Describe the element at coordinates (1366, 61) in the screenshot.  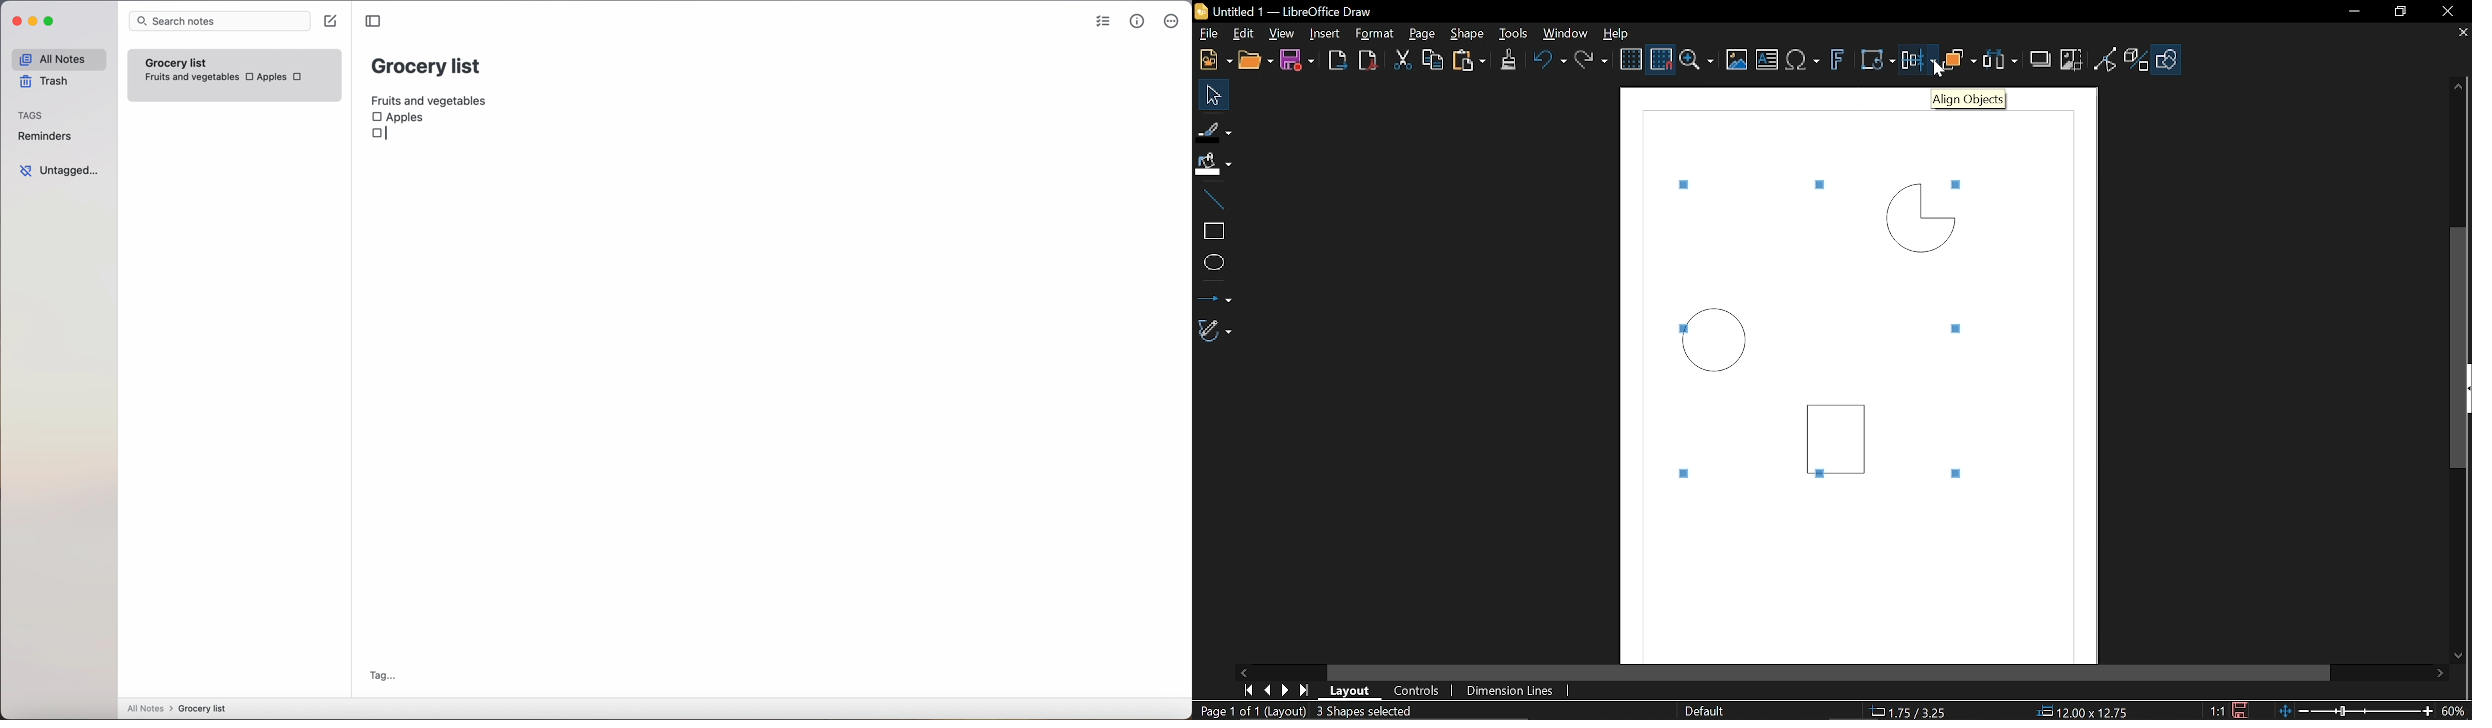
I see `Export pdf` at that location.